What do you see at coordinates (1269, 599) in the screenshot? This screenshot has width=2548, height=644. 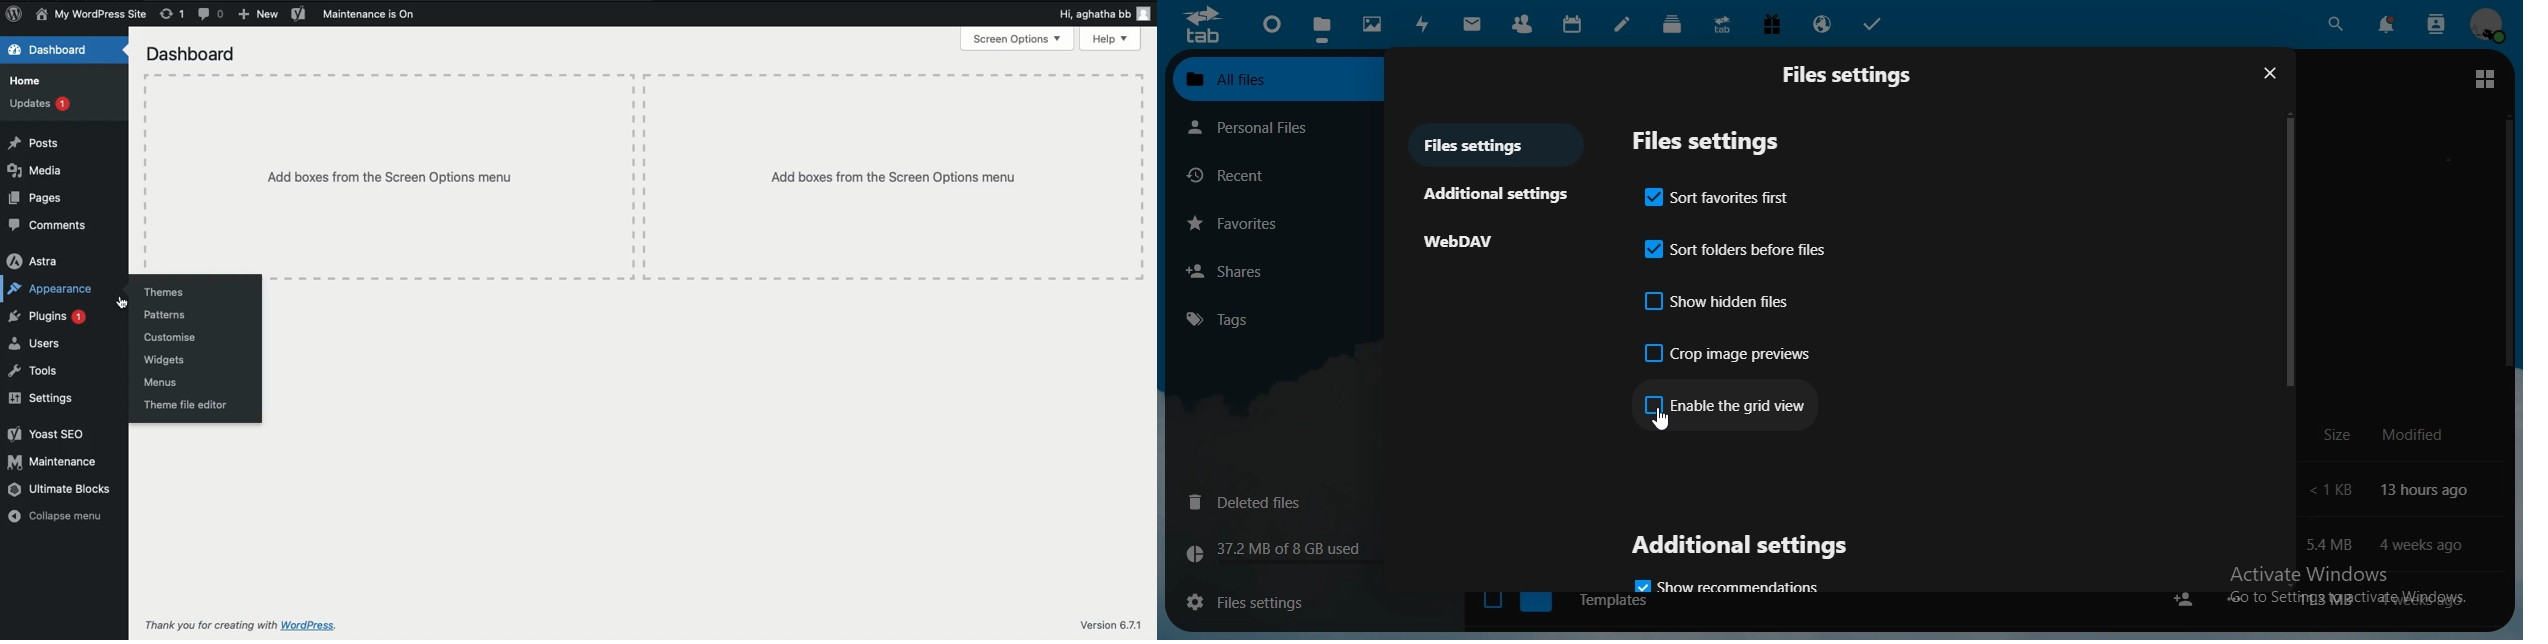 I see `files settings` at bounding box center [1269, 599].